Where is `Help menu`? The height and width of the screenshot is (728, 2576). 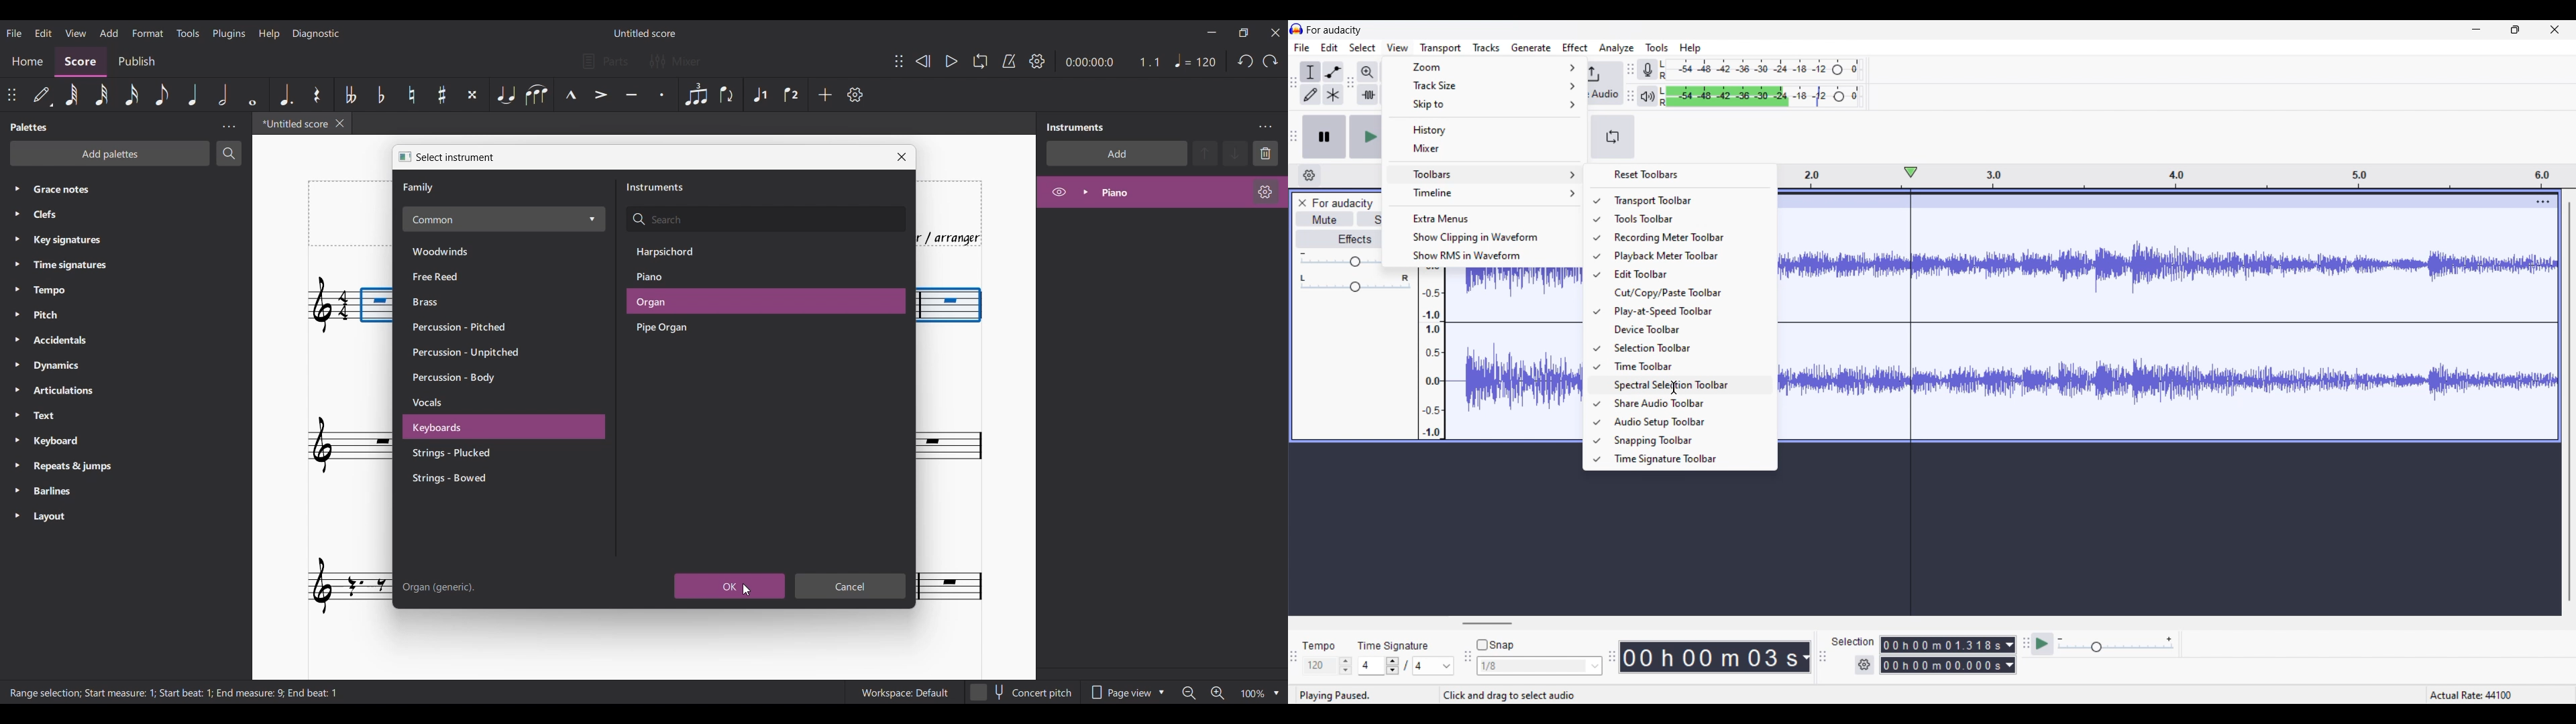 Help menu is located at coordinates (1690, 48).